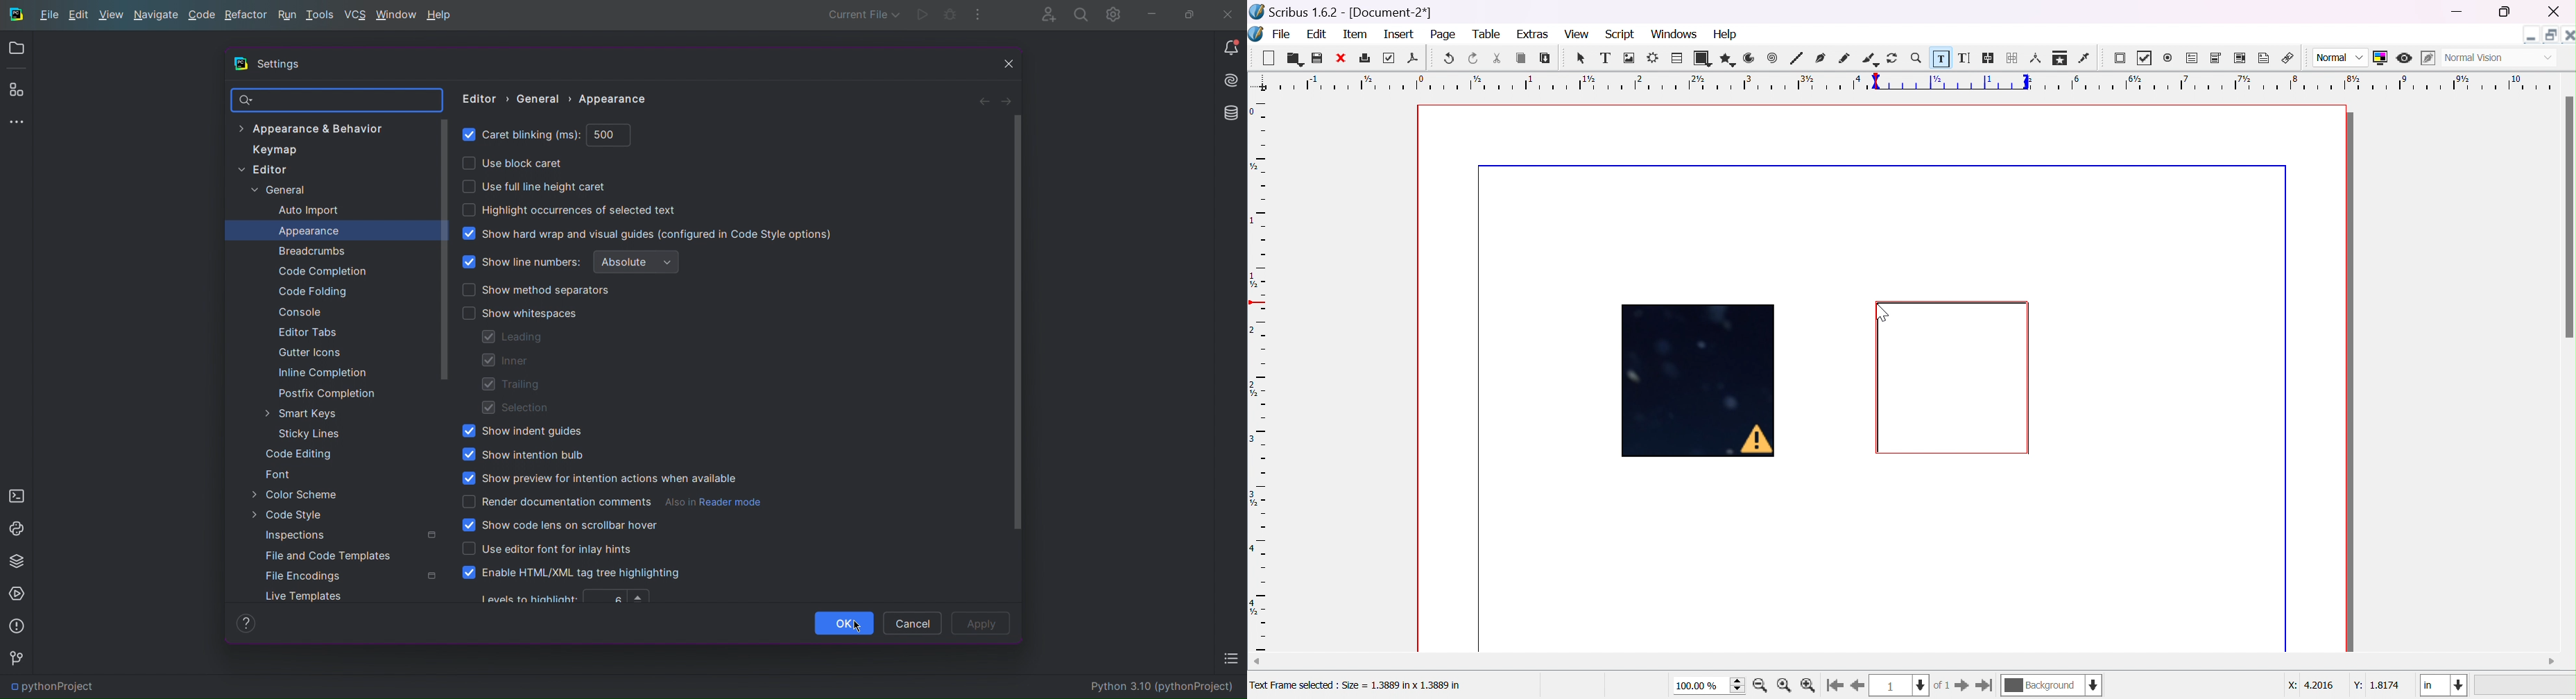 The height and width of the screenshot is (700, 2576). What do you see at coordinates (2344, 686) in the screenshot?
I see `X: 42016  Y: 1.8174` at bounding box center [2344, 686].